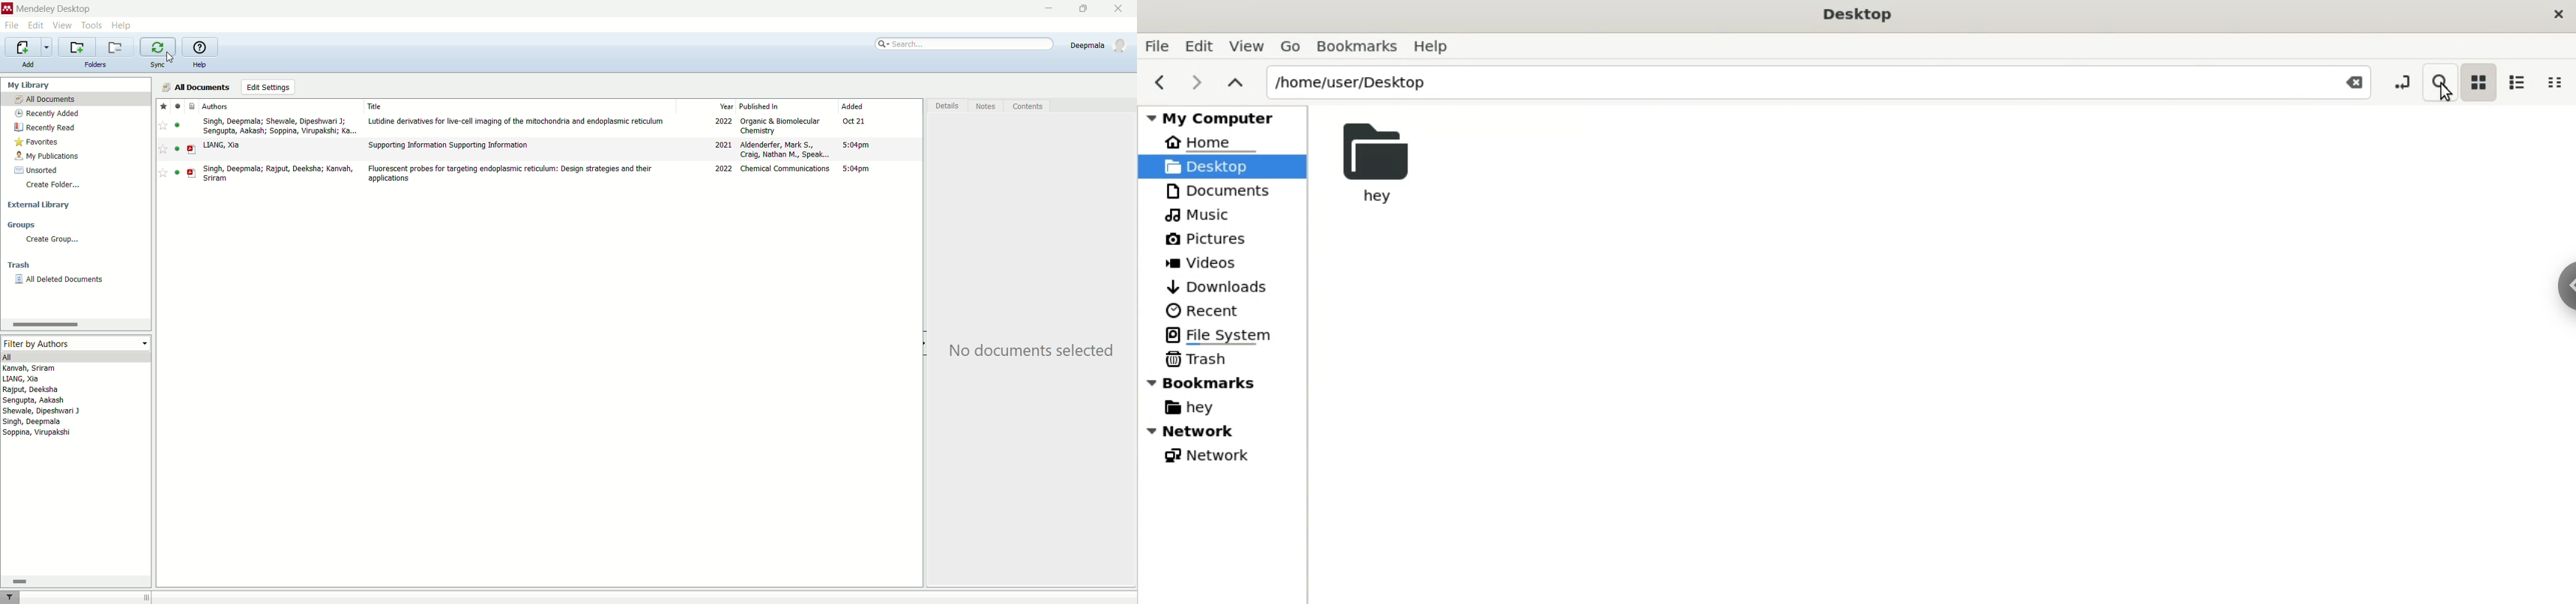 The image size is (2576, 616). What do you see at coordinates (723, 168) in the screenshot?
I see `2022` at bounding box center [723, 168].